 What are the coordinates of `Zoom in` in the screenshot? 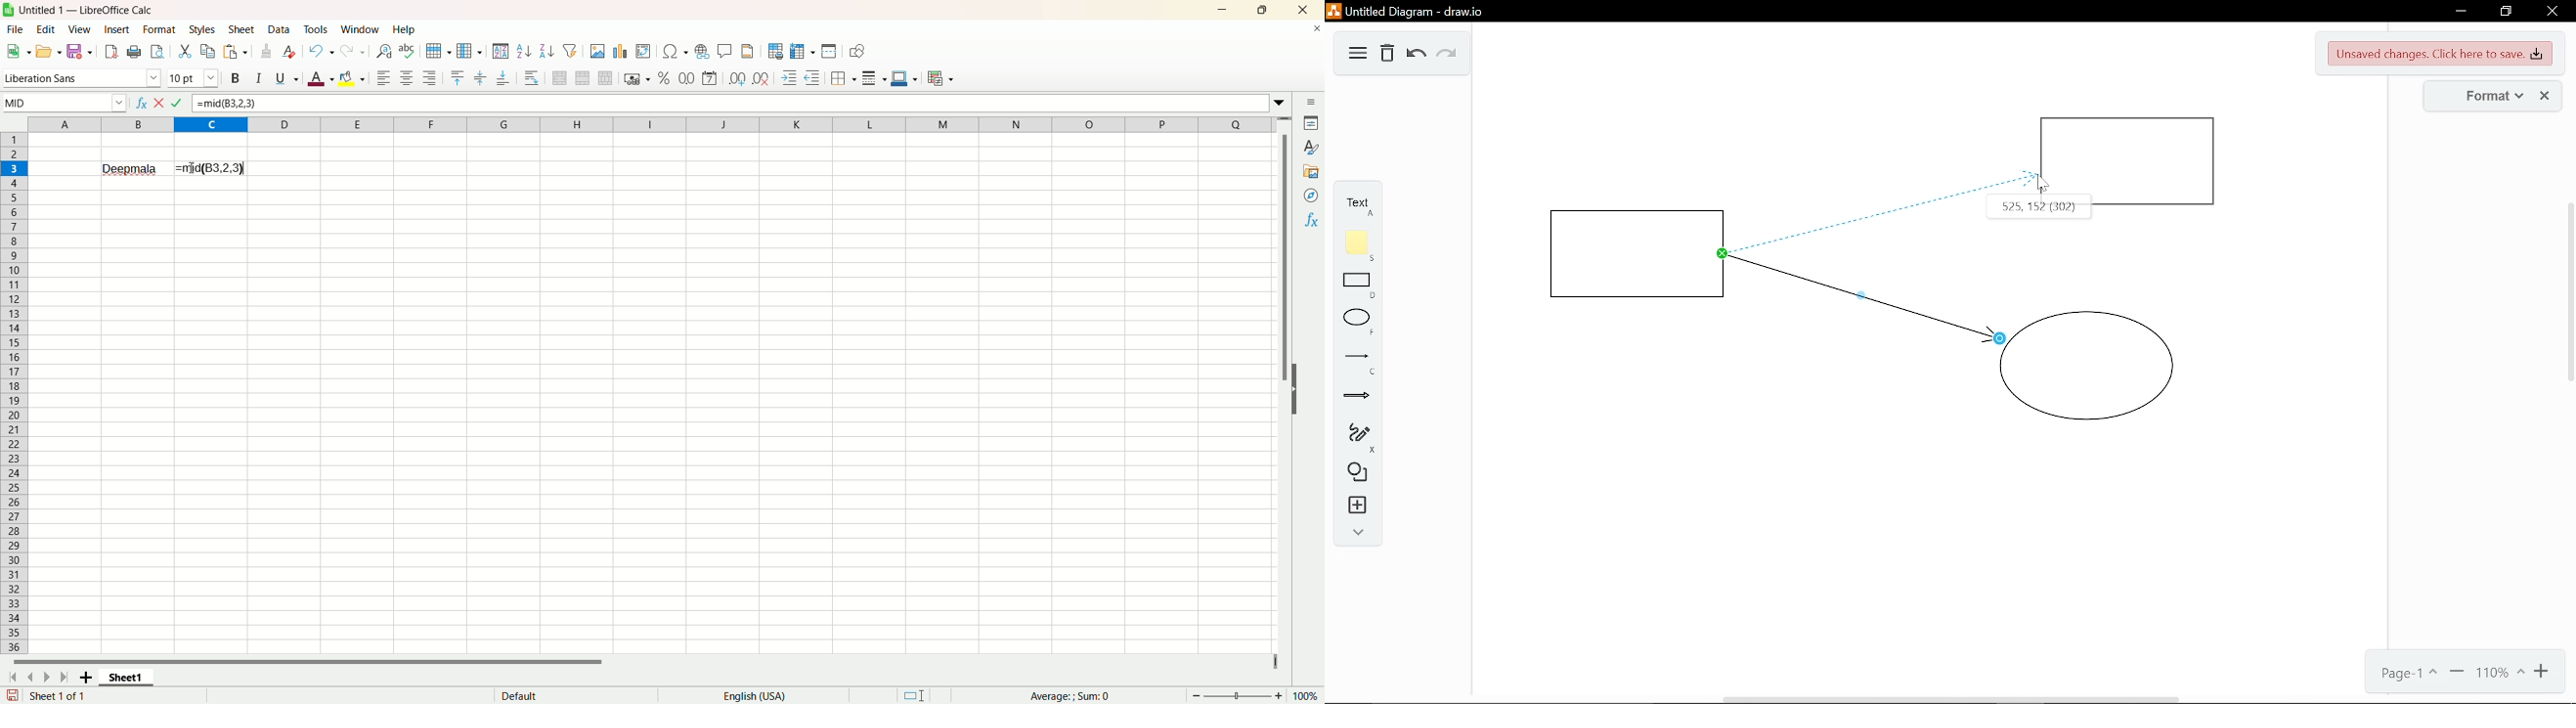 It's located at (2546, 672).